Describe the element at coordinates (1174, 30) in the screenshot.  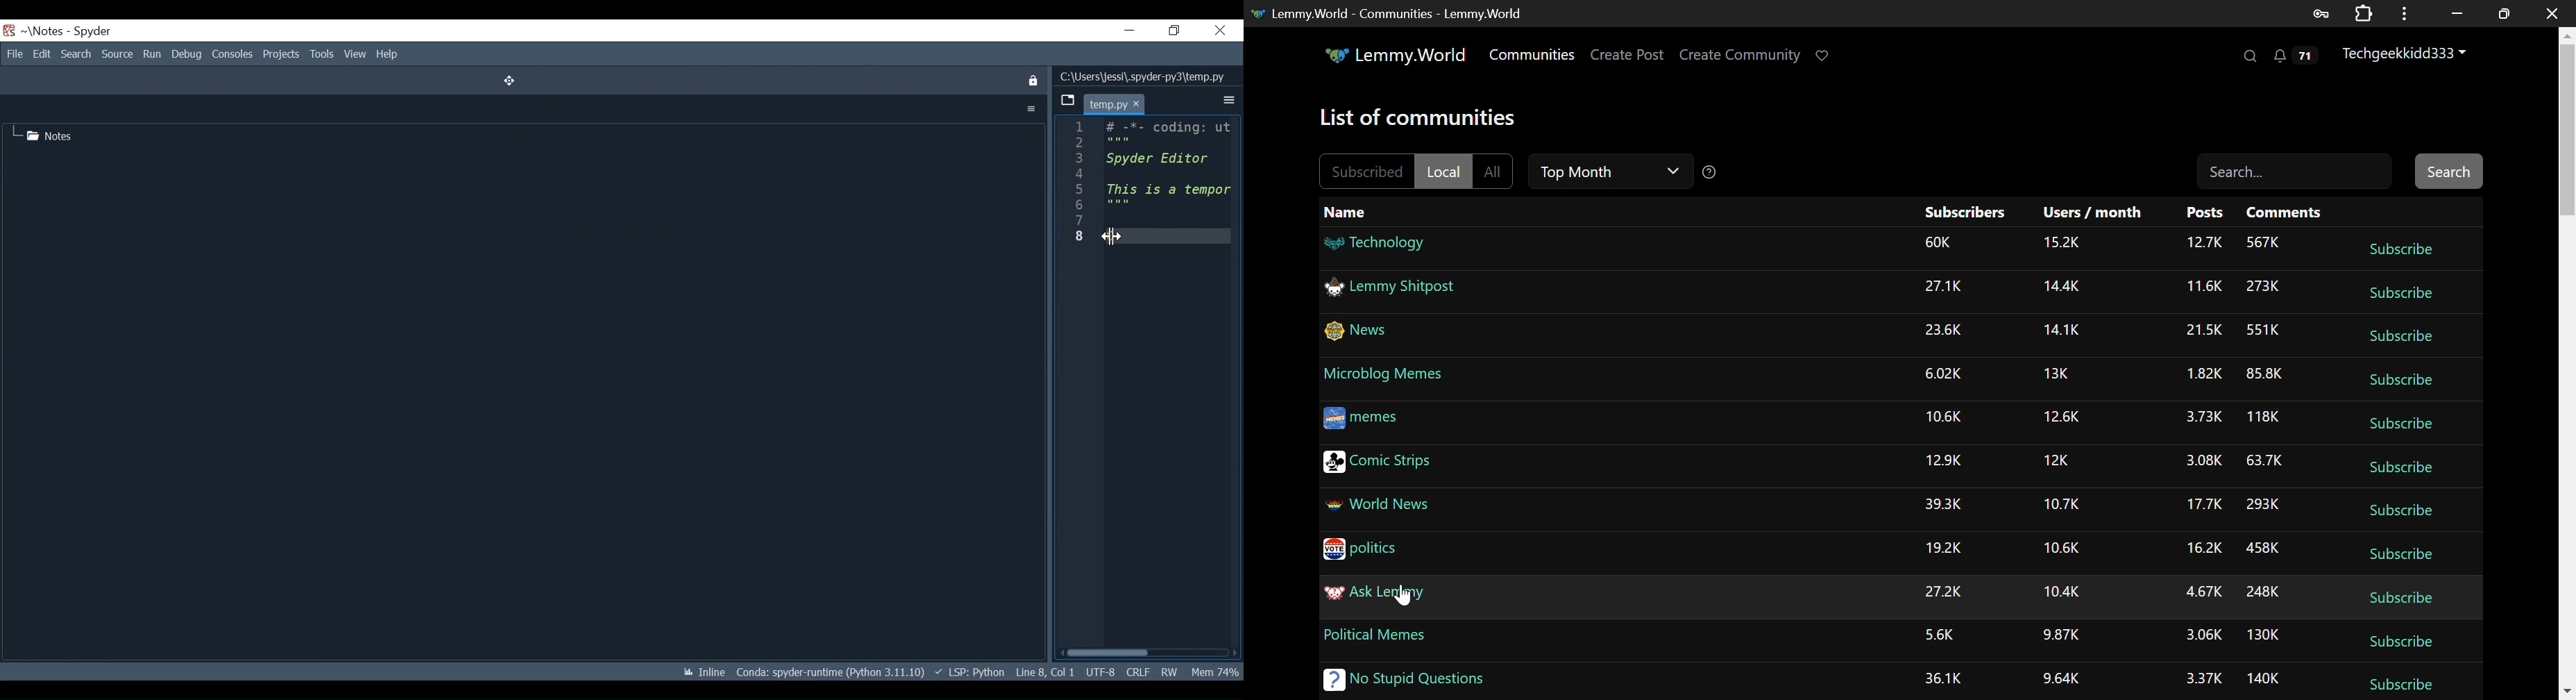
I see `Restore` at that location.